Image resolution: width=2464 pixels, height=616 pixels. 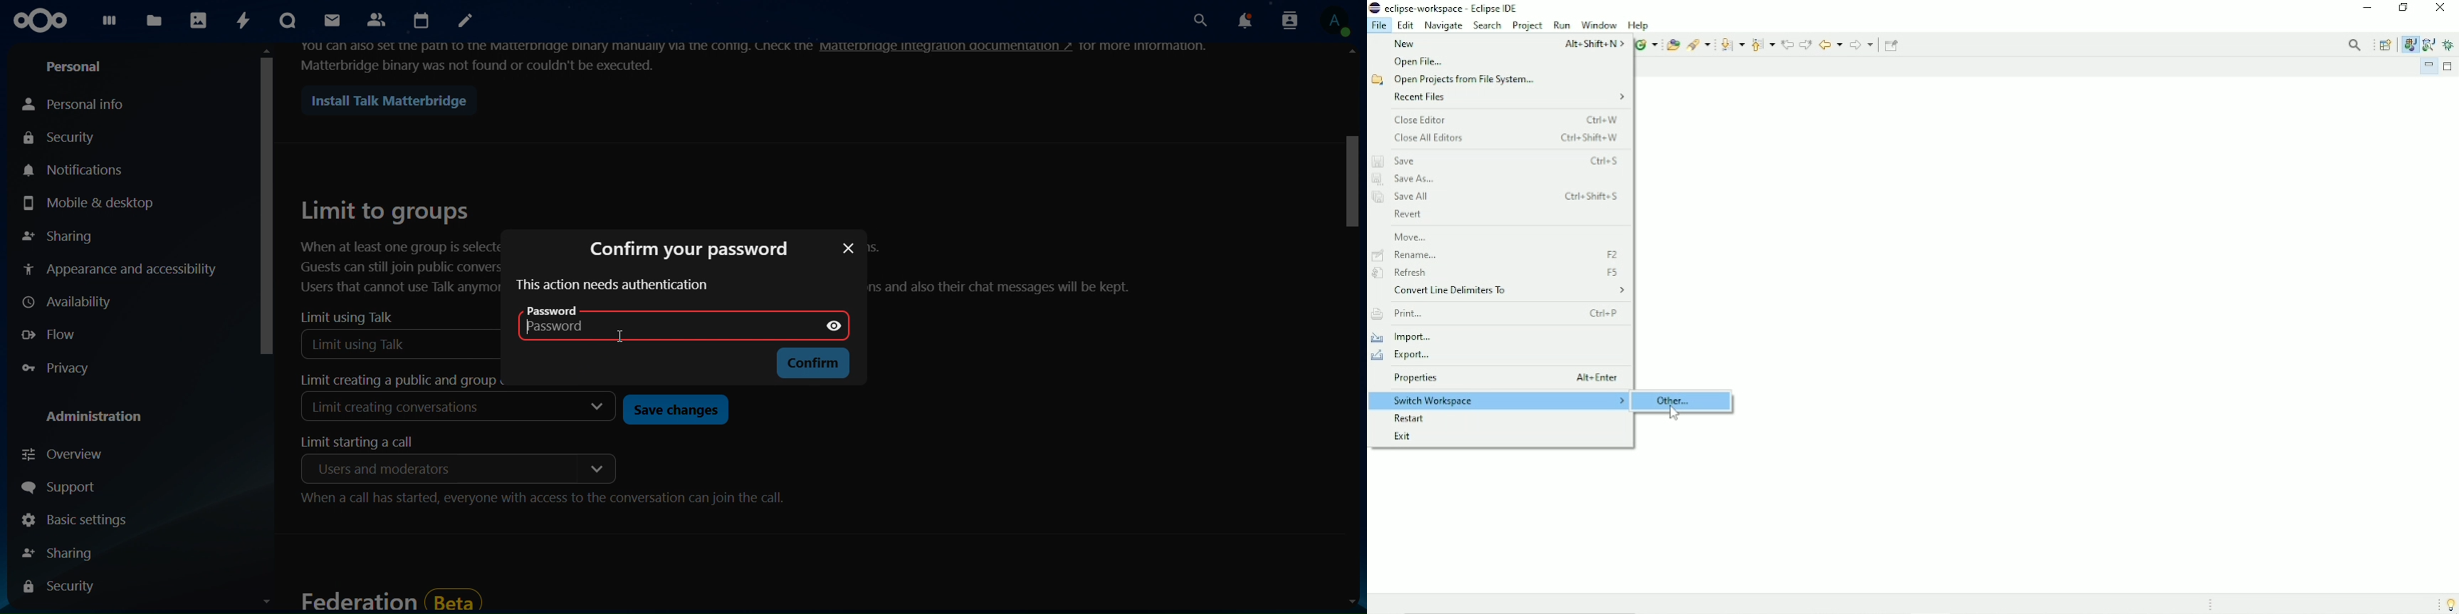 I want to click on scroll bar, so click(x=1353, y=331).